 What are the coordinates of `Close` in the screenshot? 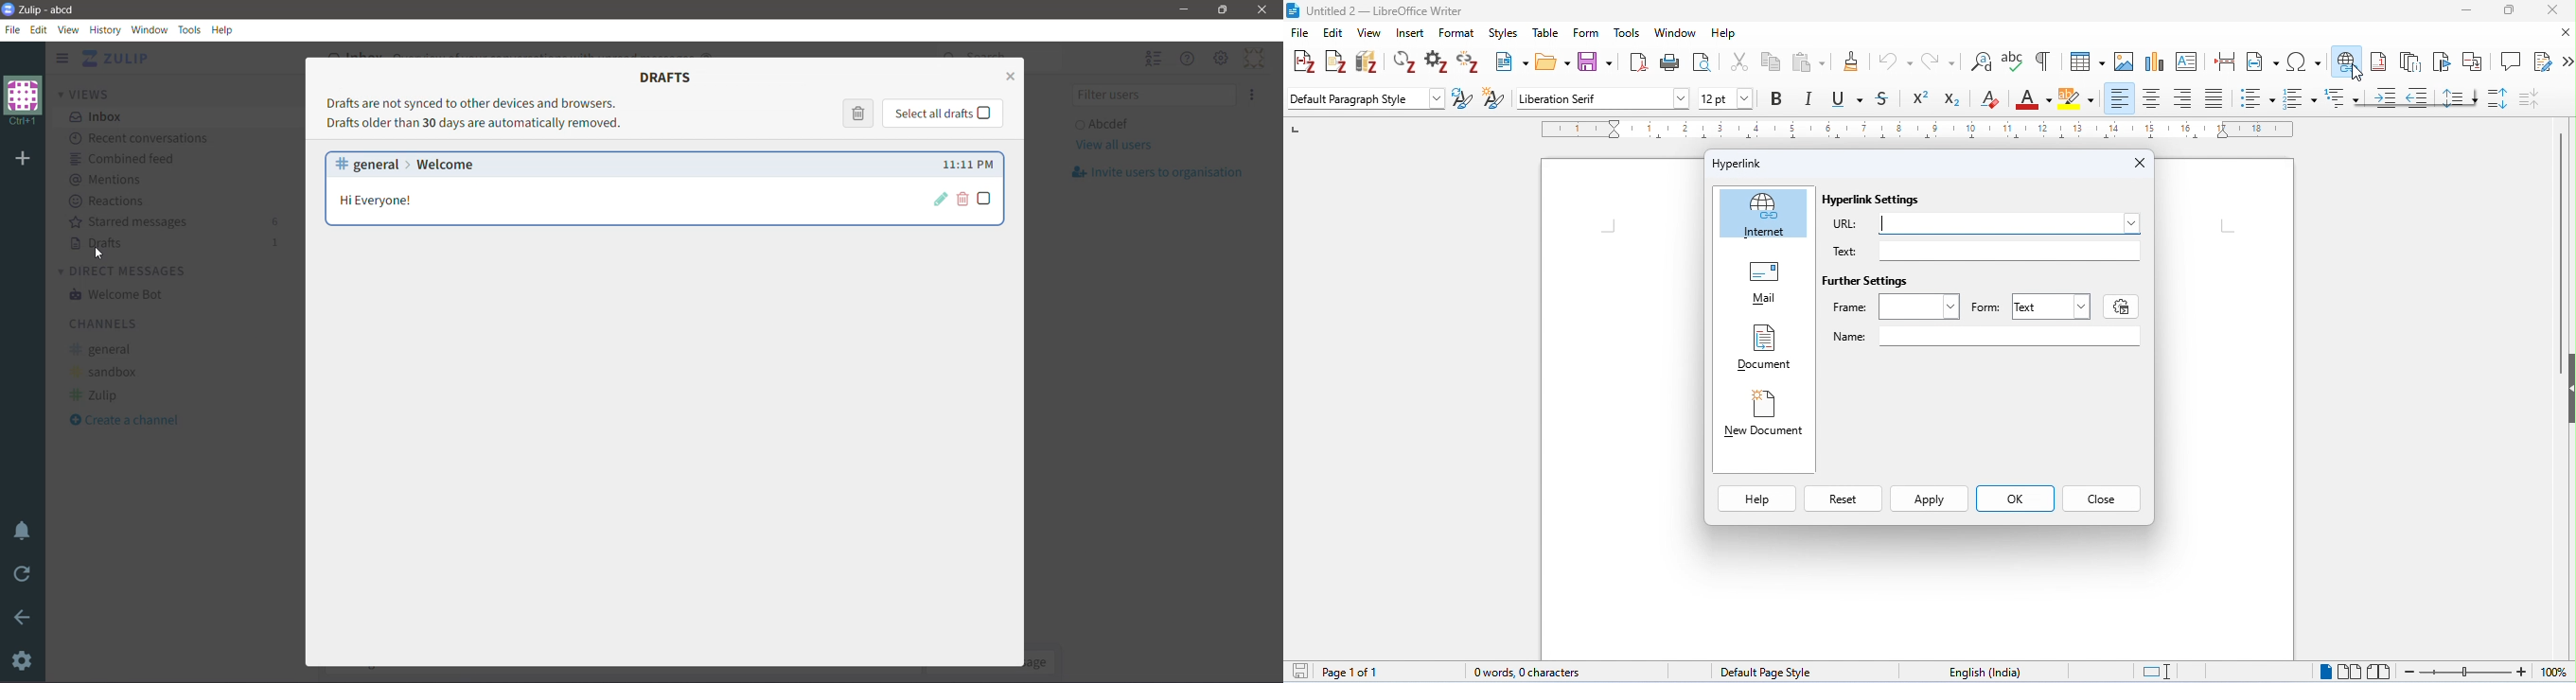 It's located at (1264, 10).